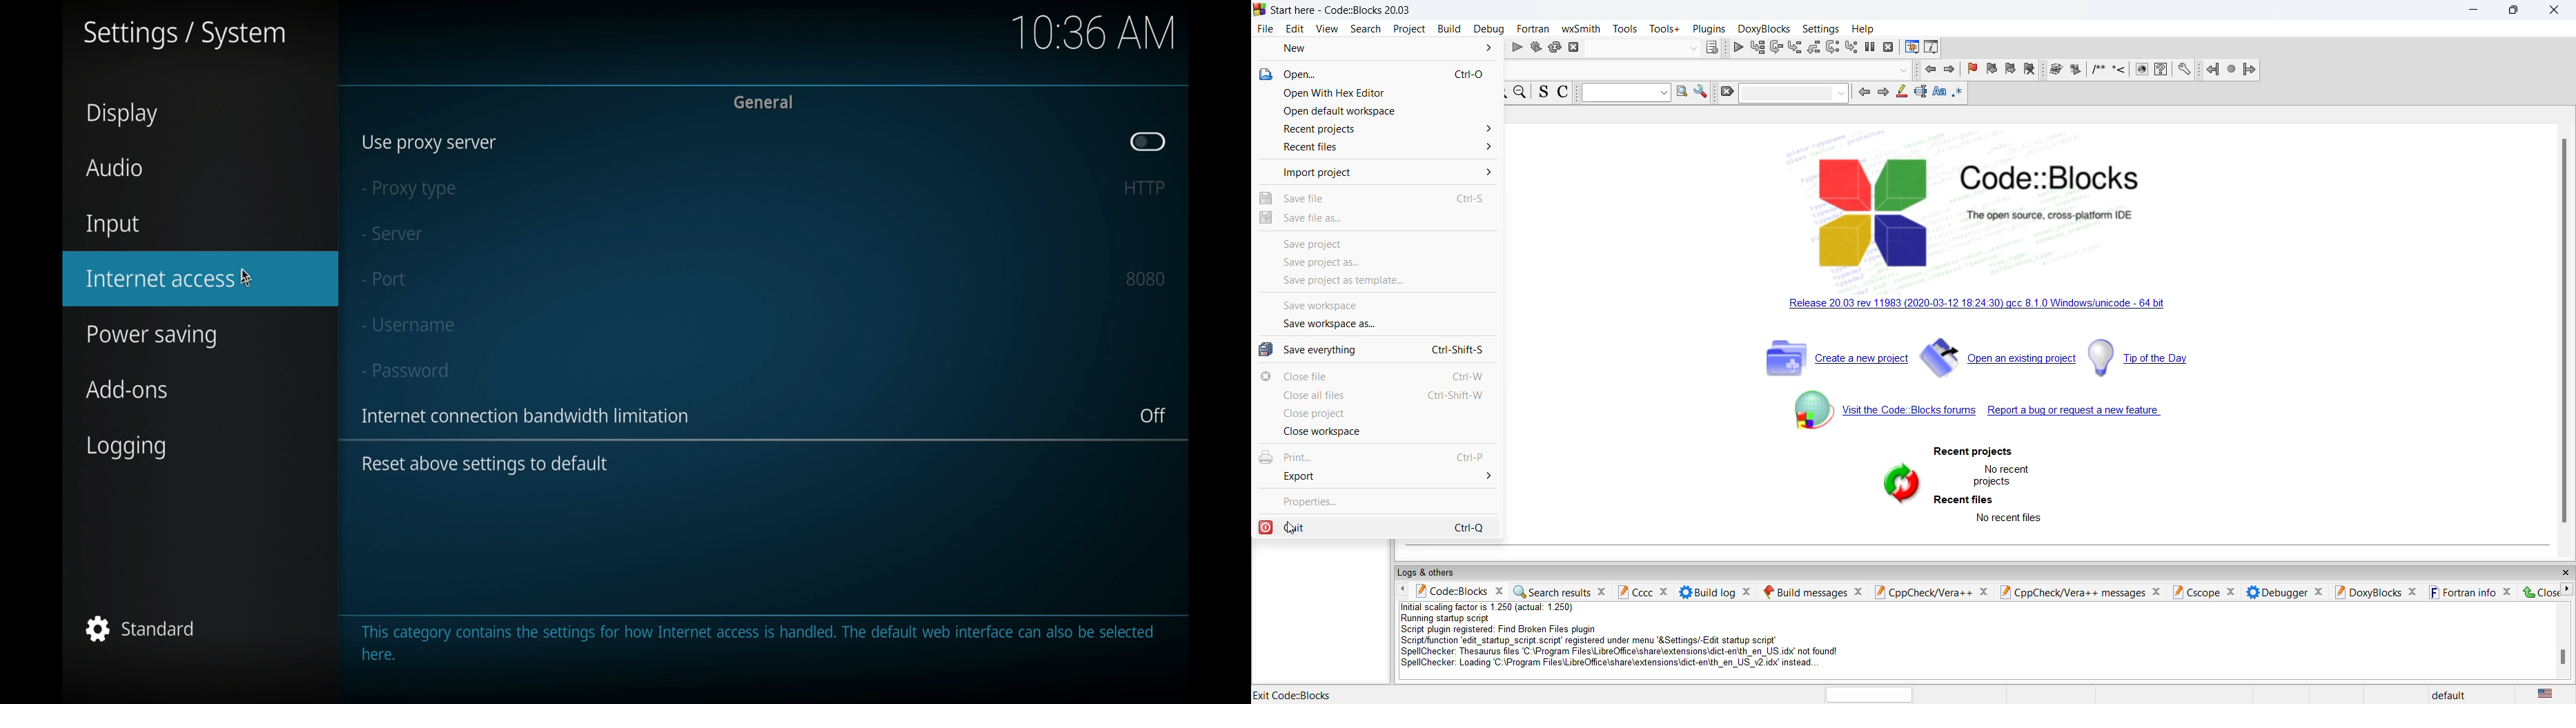 The image size is (2576, 728). What do you see at coordinates (253, 279) in the screenshot?
I see `cursor` at bounding box center [253, 279].